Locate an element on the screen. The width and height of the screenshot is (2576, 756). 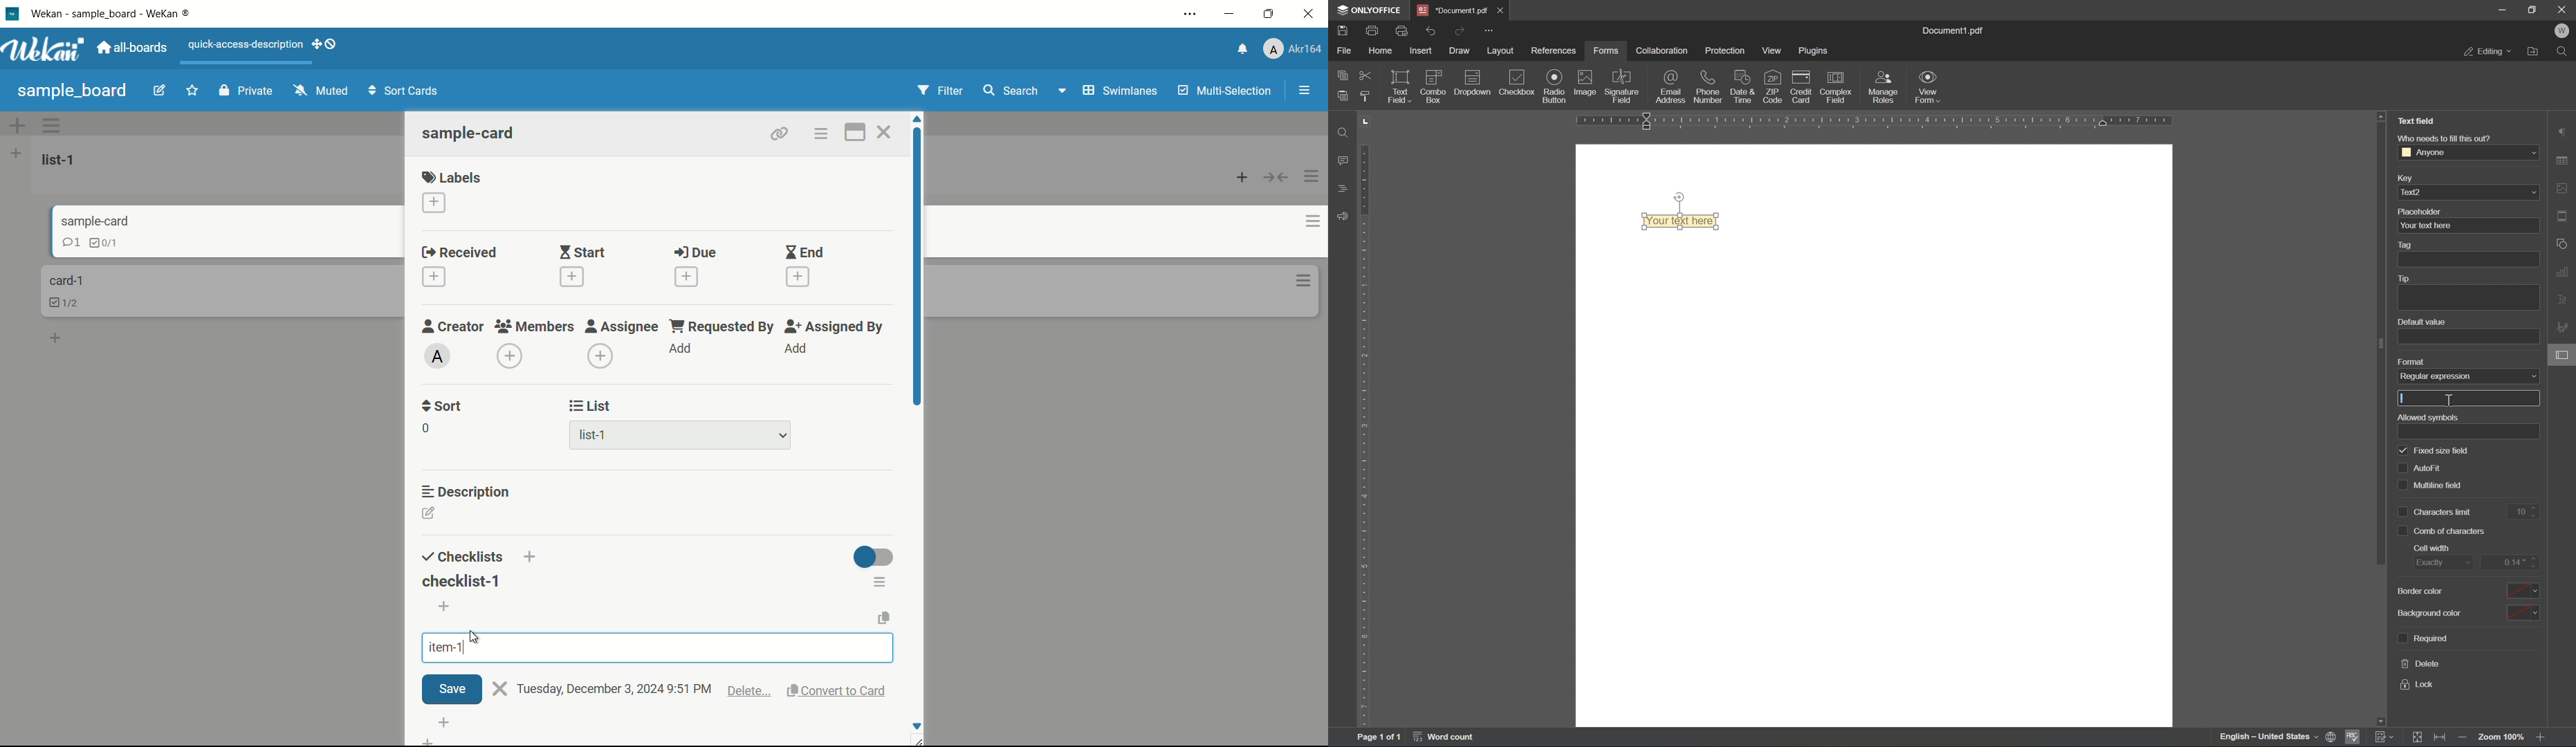
insert is located at coordinates (1421, 49).